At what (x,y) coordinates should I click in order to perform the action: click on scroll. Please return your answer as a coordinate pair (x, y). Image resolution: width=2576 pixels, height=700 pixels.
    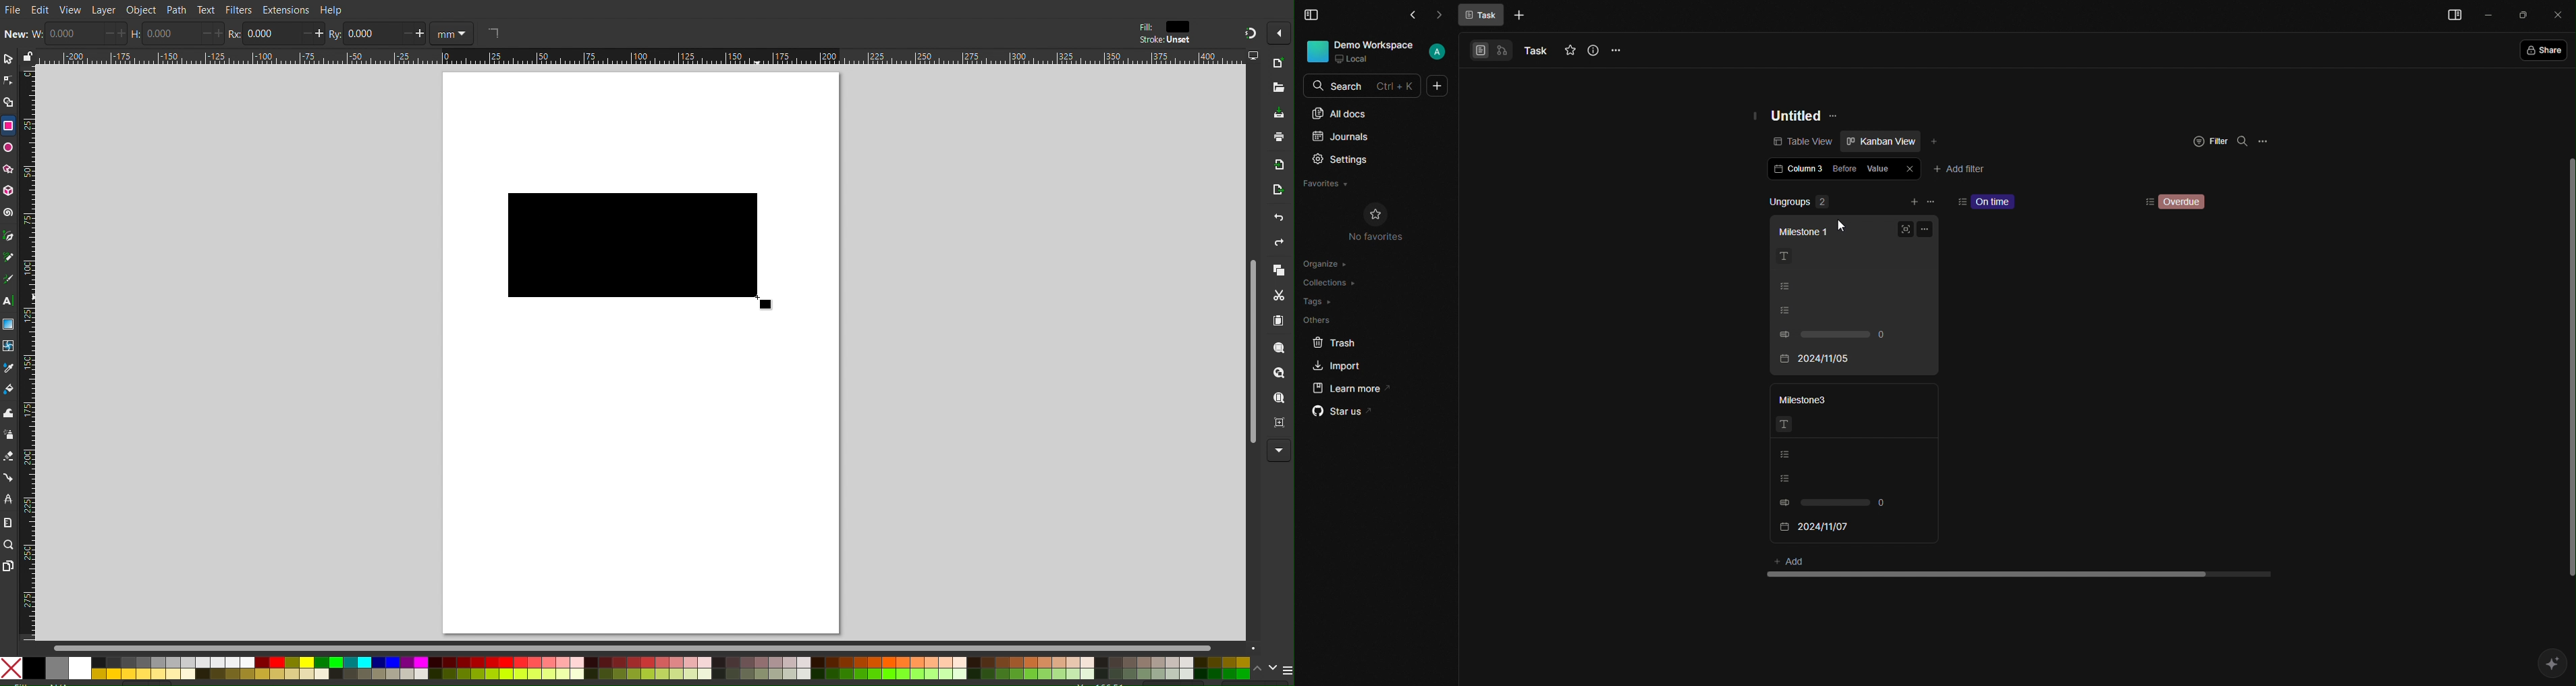
    Looking at the image, I should click on (2024, 577).